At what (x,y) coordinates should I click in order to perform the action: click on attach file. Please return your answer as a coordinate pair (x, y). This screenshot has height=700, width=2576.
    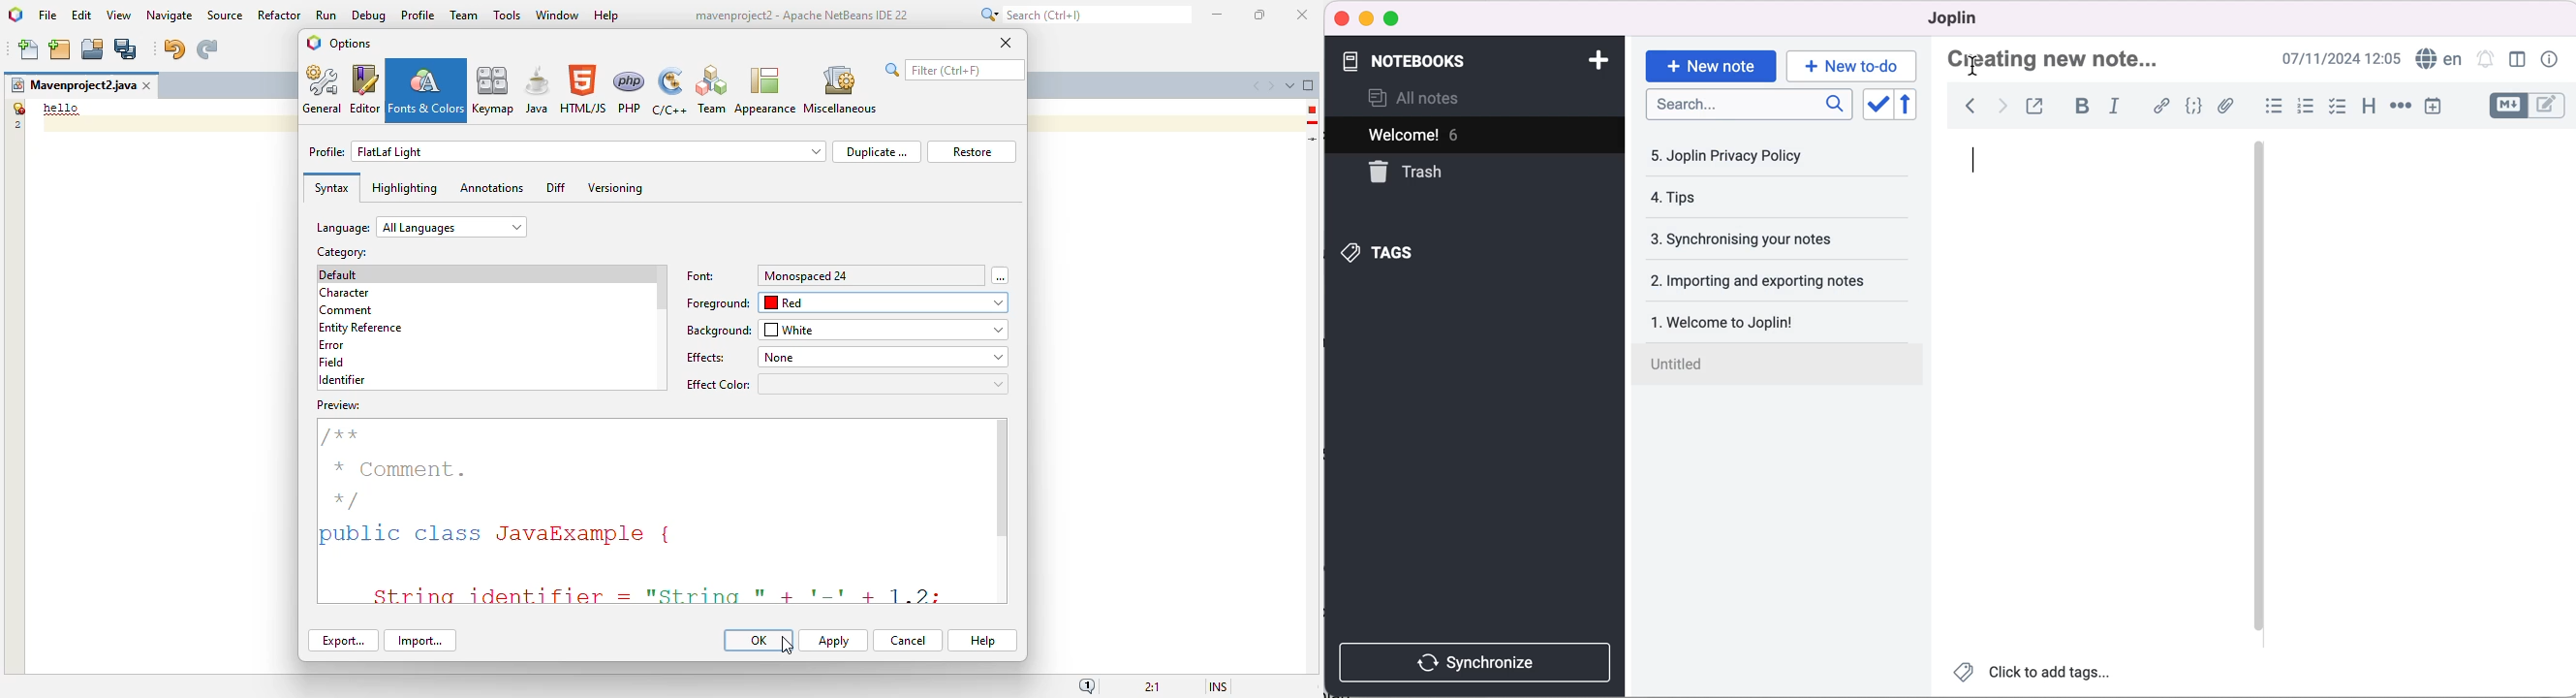
    Looking at the image, I should click on (2226, 105).